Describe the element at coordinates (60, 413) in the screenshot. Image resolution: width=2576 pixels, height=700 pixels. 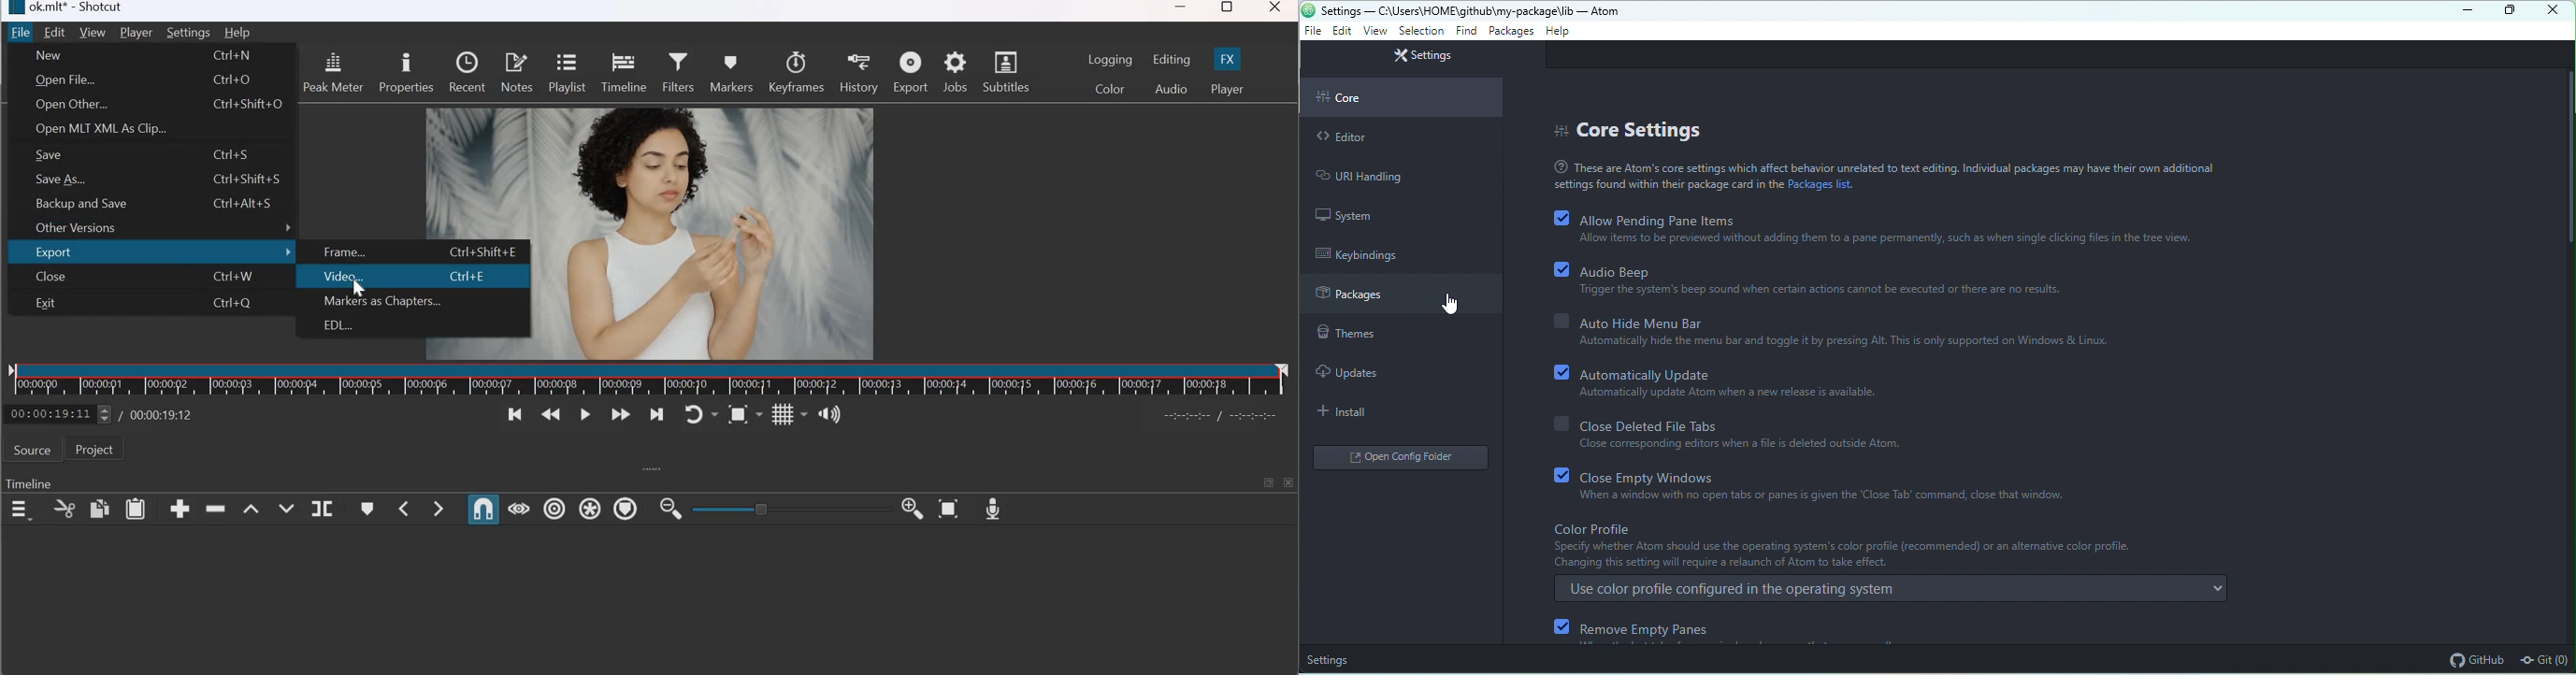
I see `current position` at that location.